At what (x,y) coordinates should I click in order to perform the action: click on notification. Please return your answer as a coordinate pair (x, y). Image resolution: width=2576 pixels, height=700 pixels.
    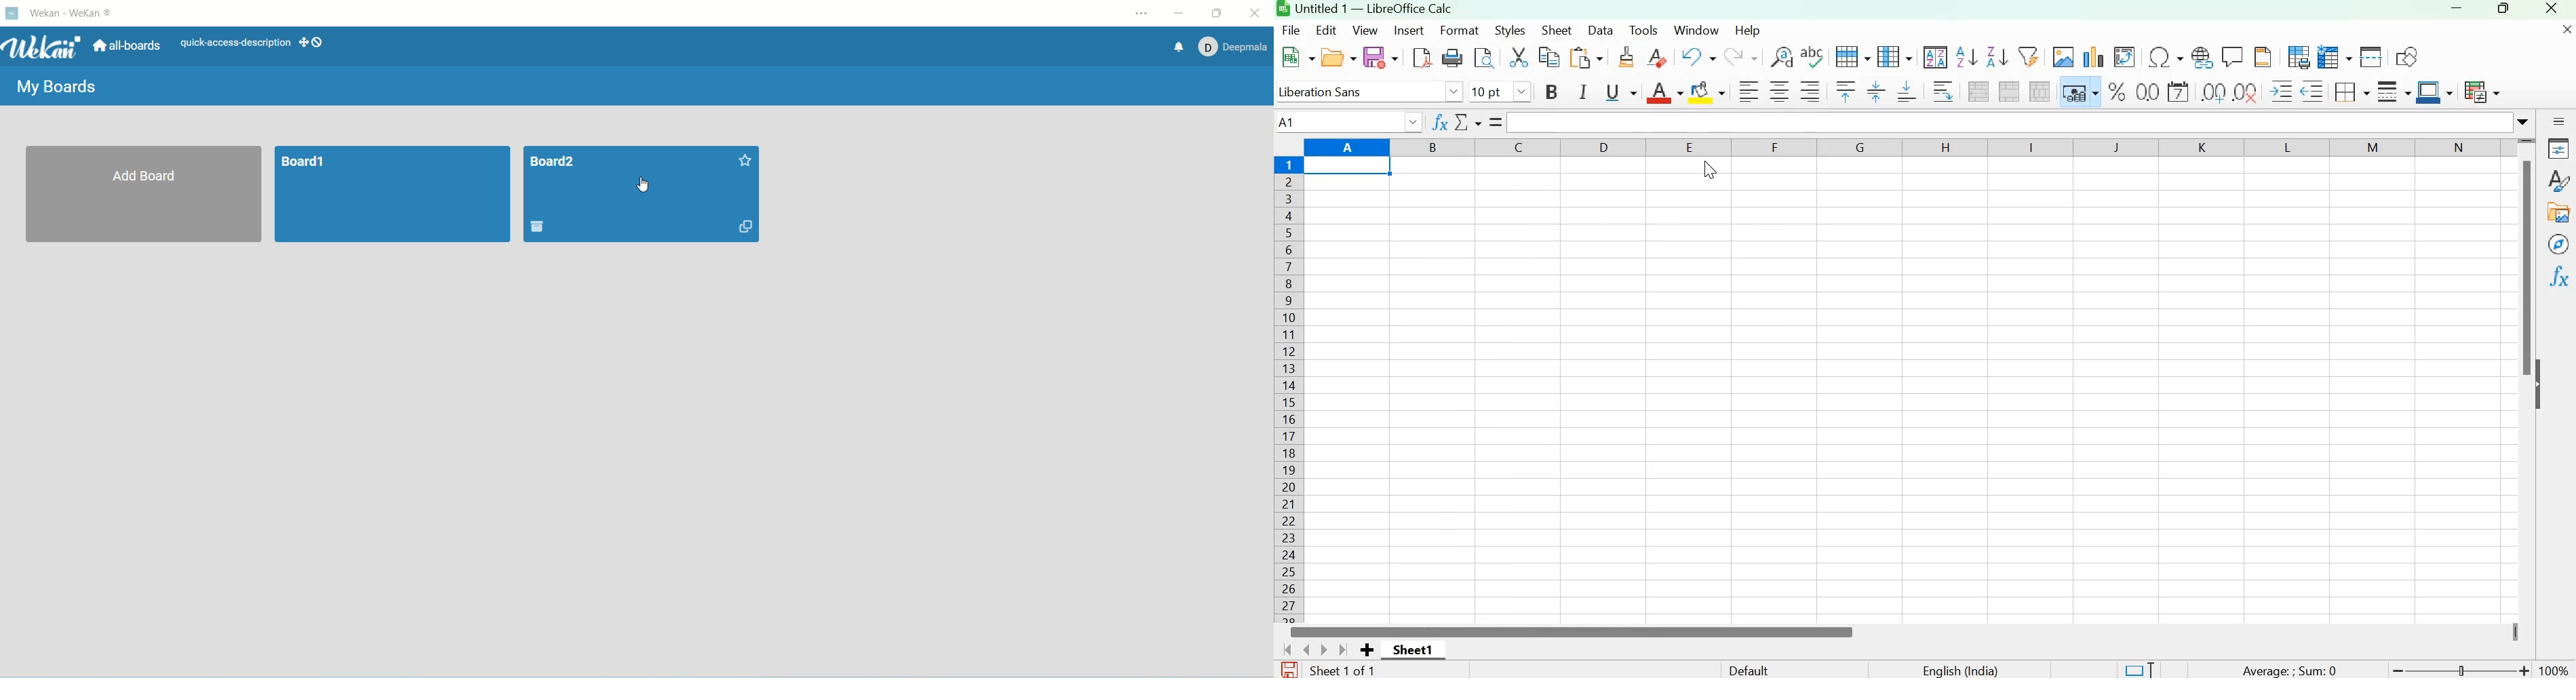
    Looking at the image, I should click on (1180, 47).